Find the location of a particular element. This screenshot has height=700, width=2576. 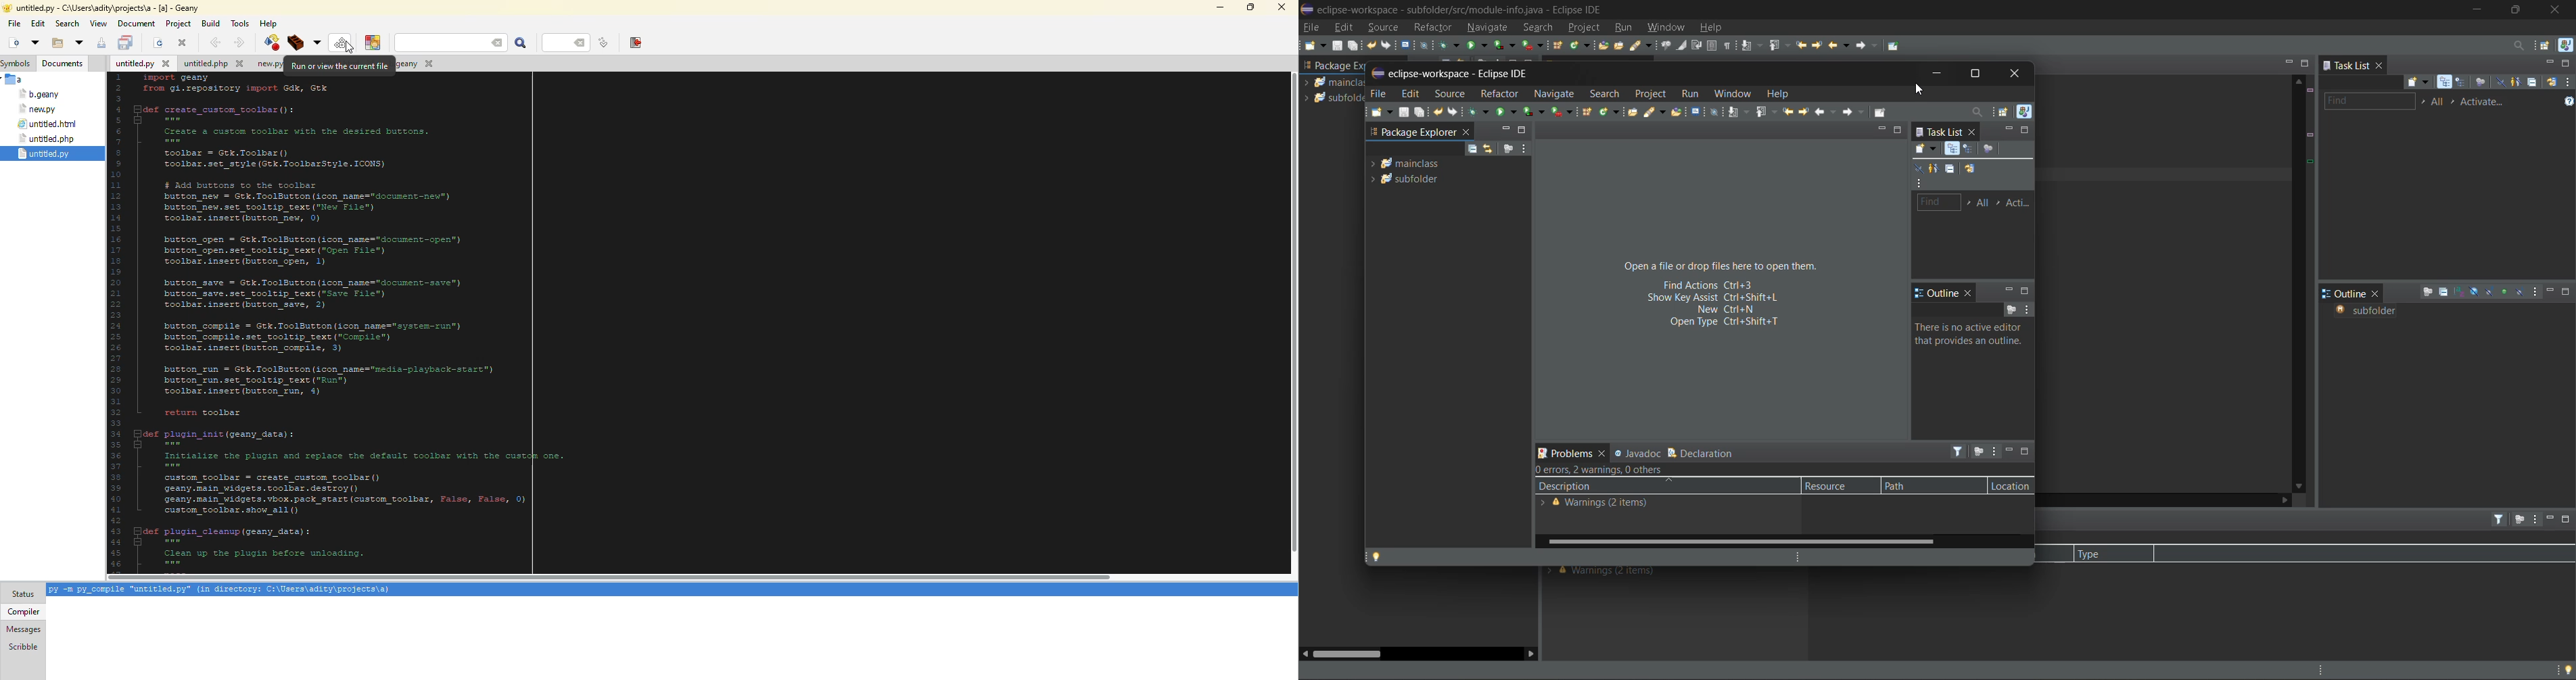

close is located at coordinates (1976, 132).